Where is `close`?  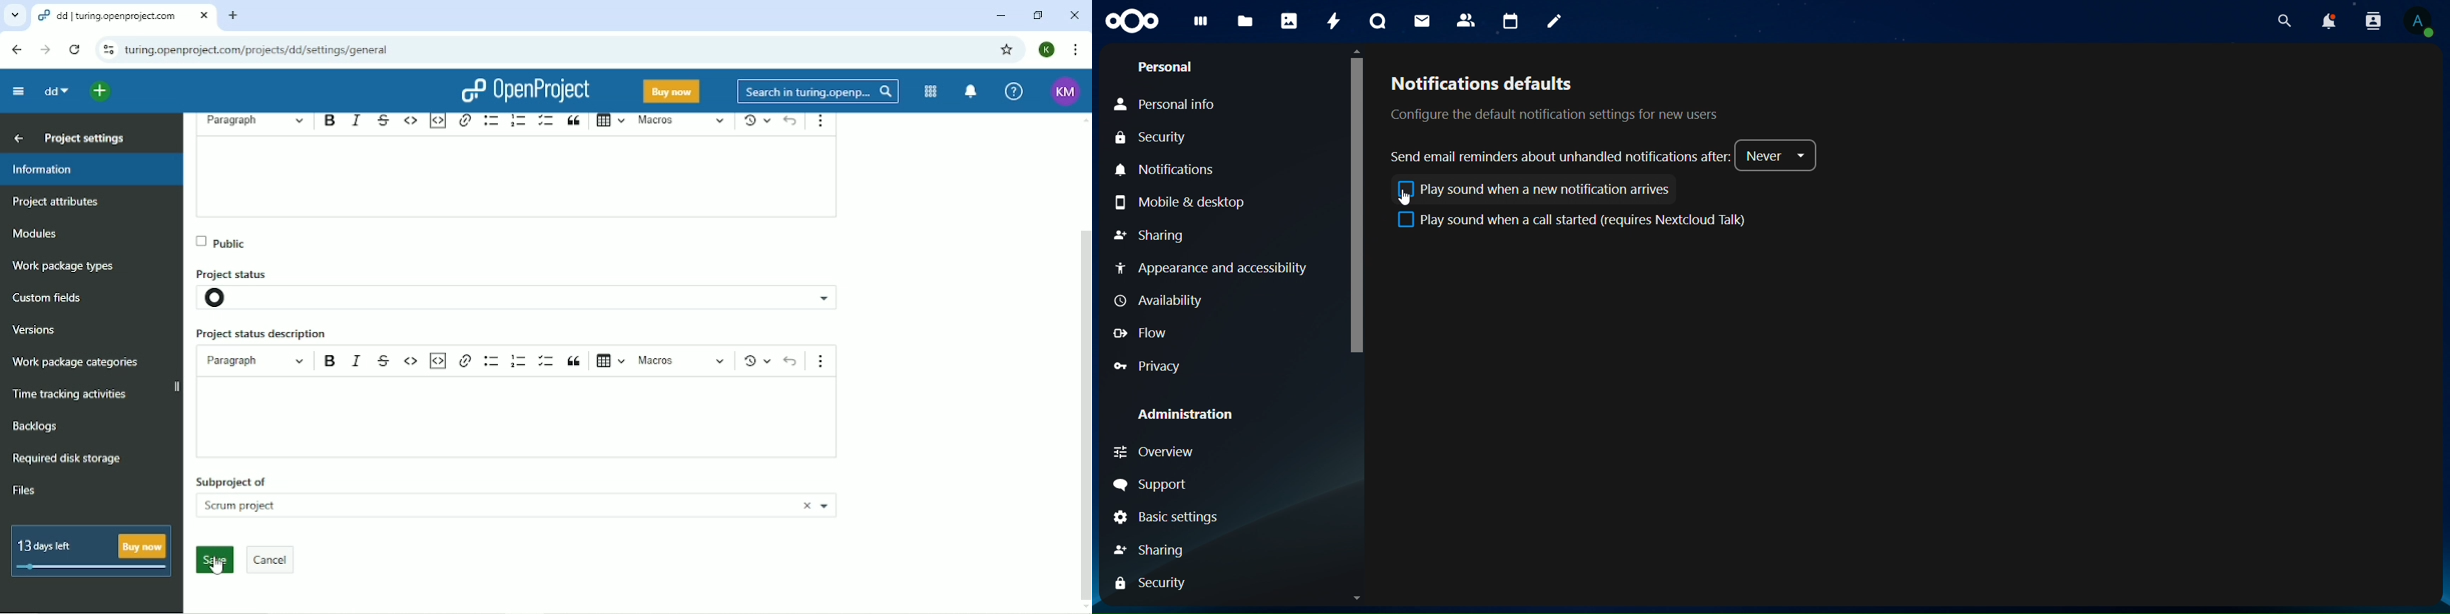
close is located at coordinates (808, 512).